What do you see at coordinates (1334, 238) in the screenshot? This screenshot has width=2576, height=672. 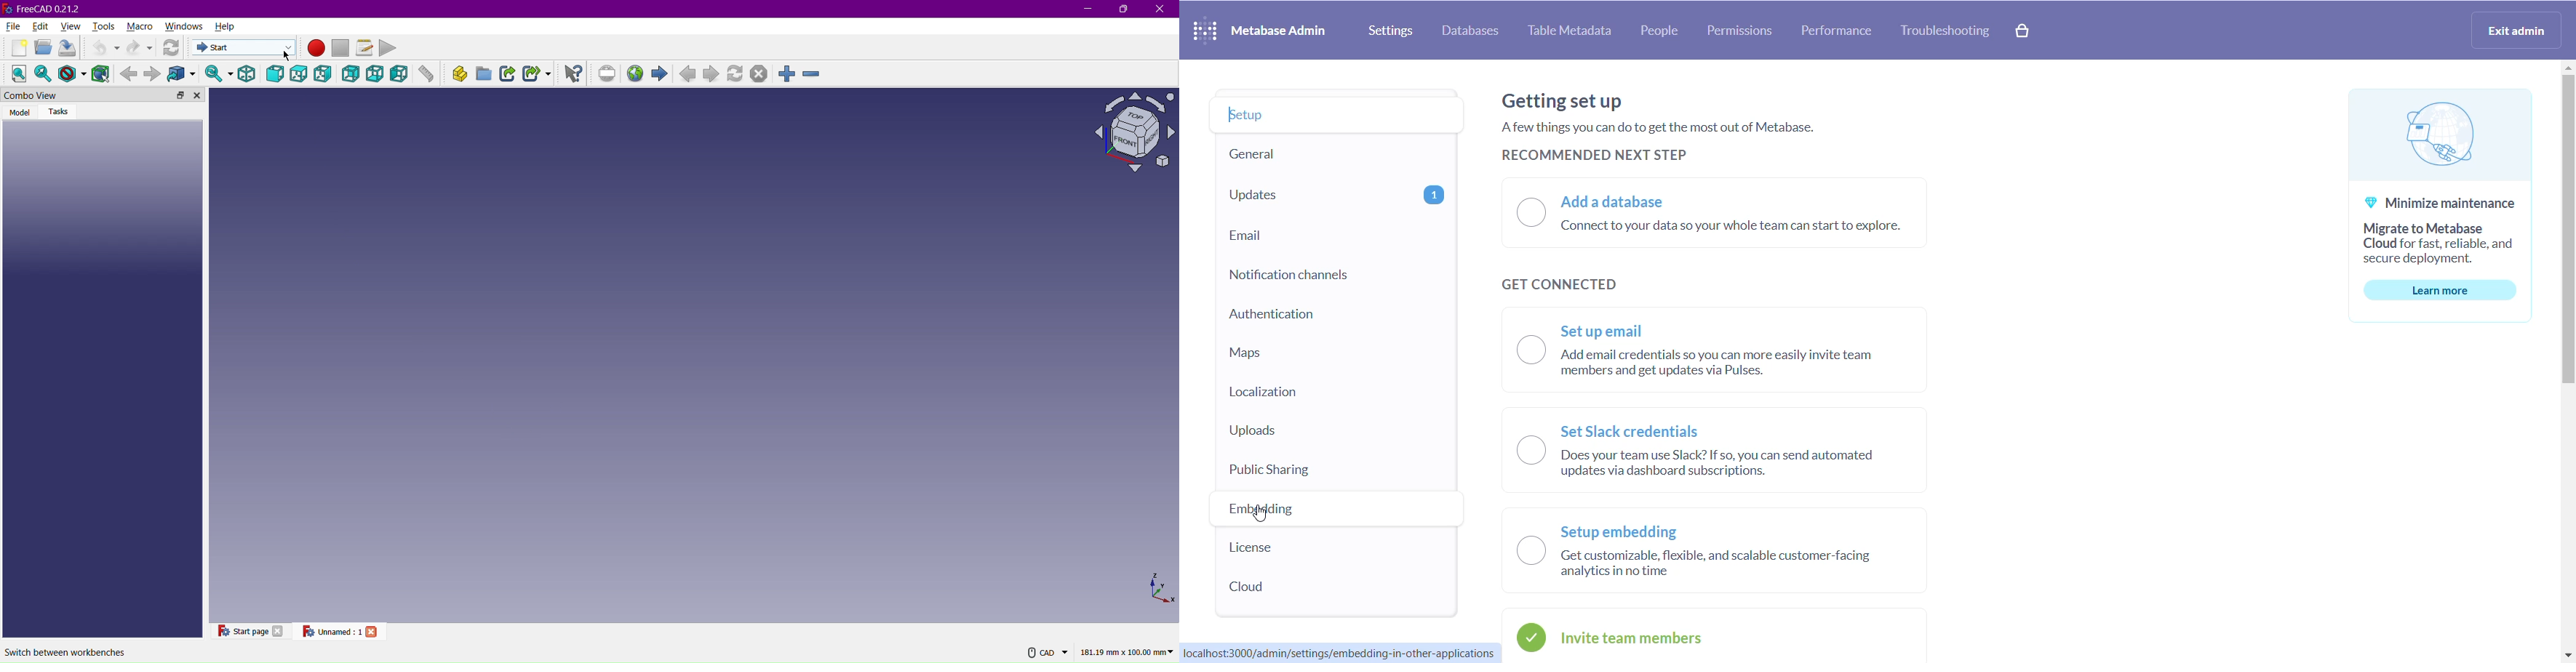 I see `email` at bounding box center [1334, 238].